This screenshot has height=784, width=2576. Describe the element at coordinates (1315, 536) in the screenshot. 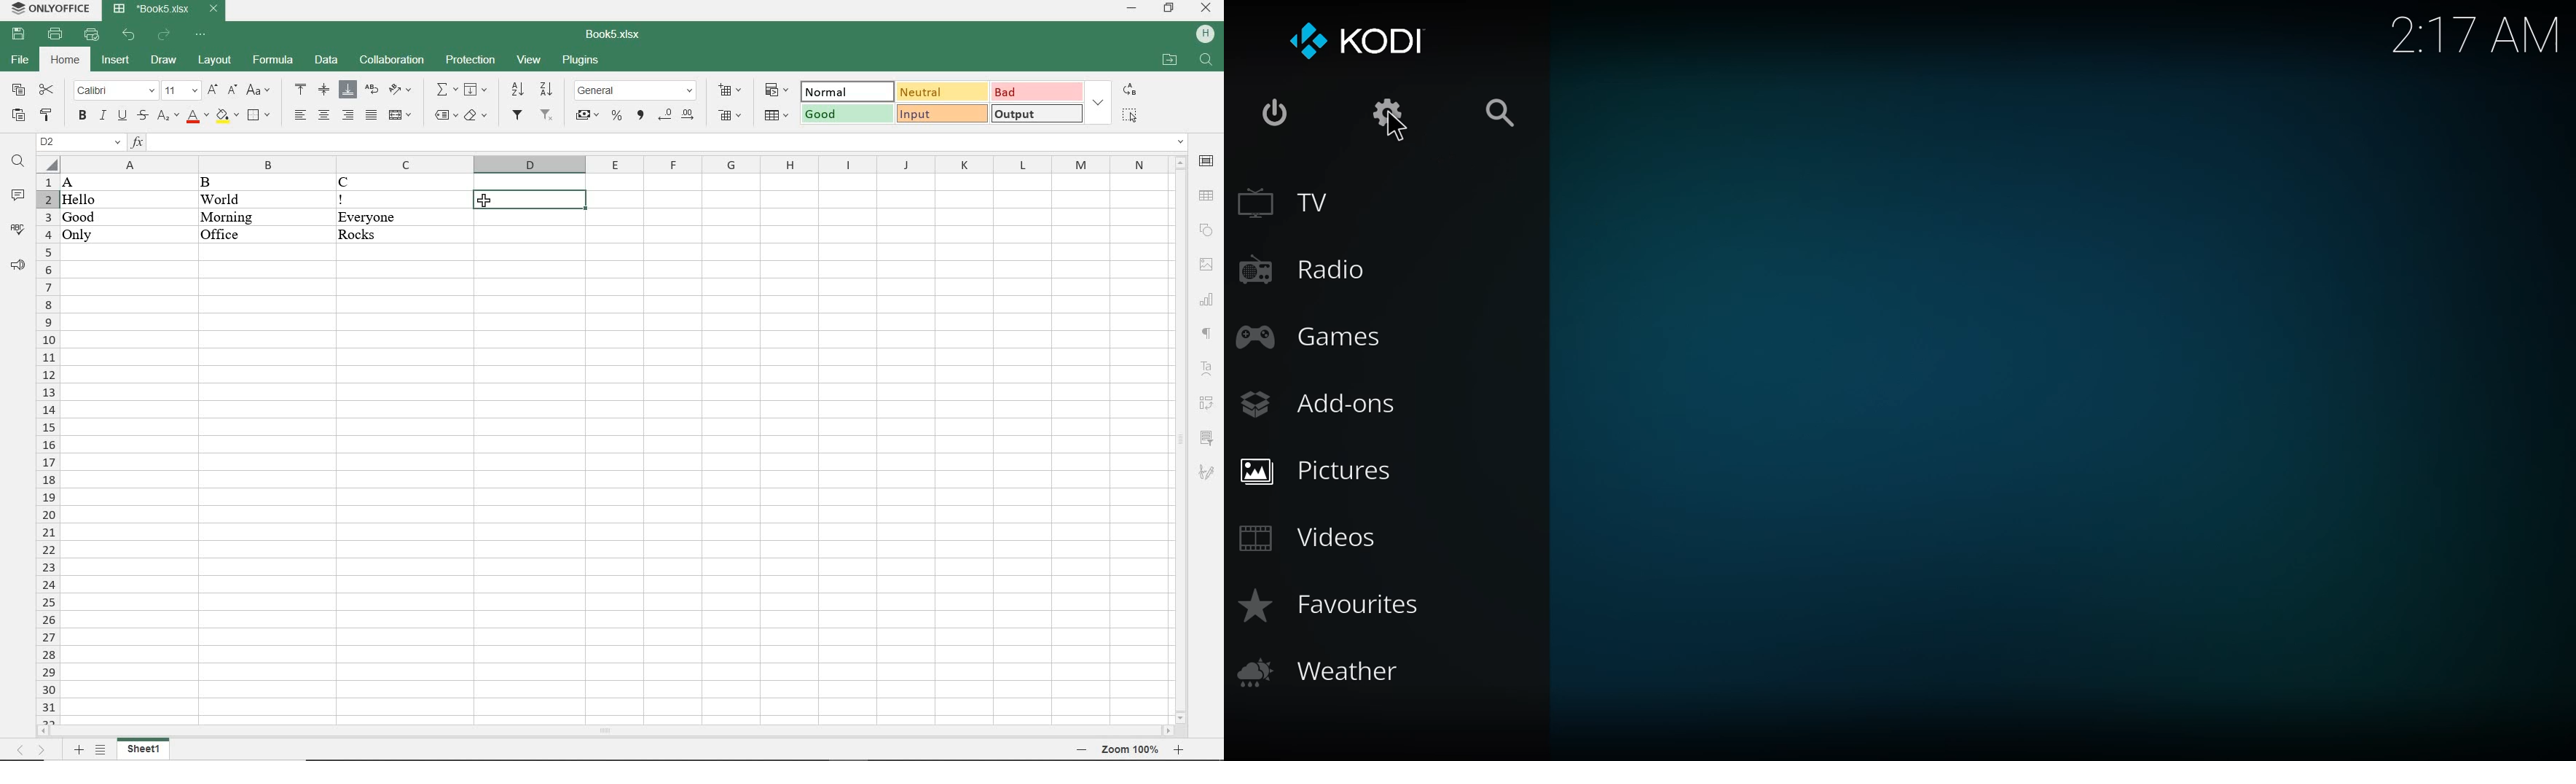

I see `videos` at that location.